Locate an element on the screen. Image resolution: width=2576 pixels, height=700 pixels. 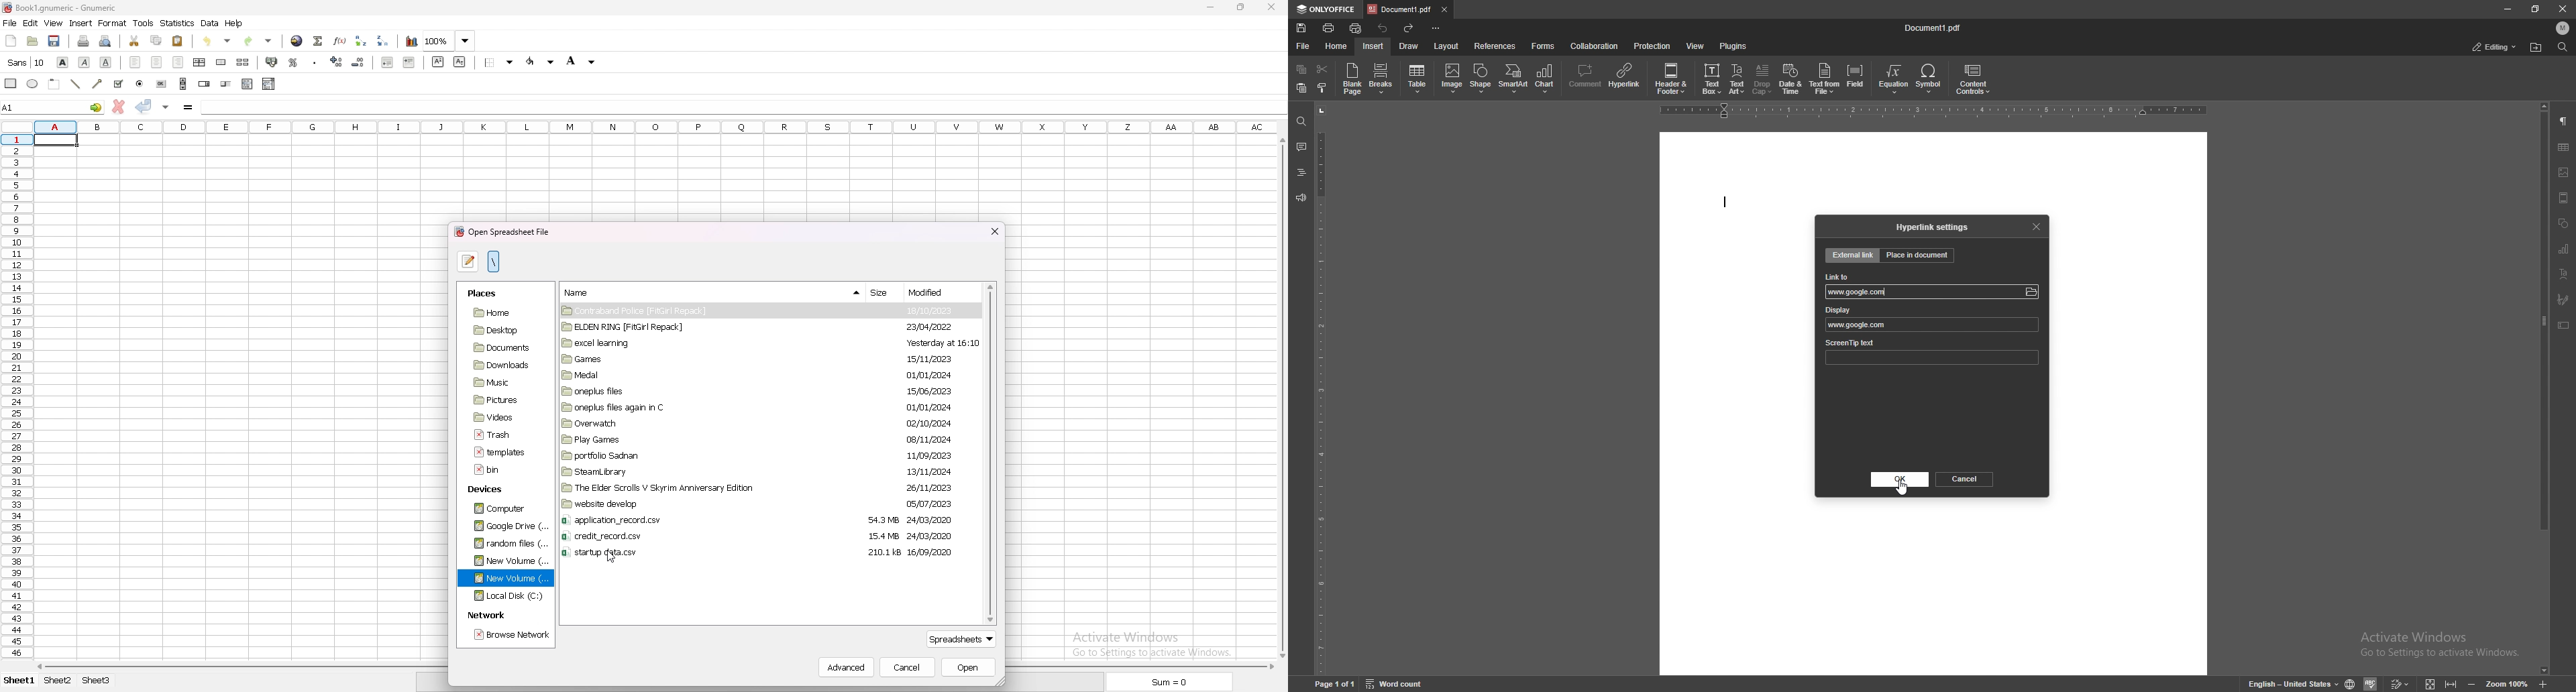
file is located at coordinates (498, 435).